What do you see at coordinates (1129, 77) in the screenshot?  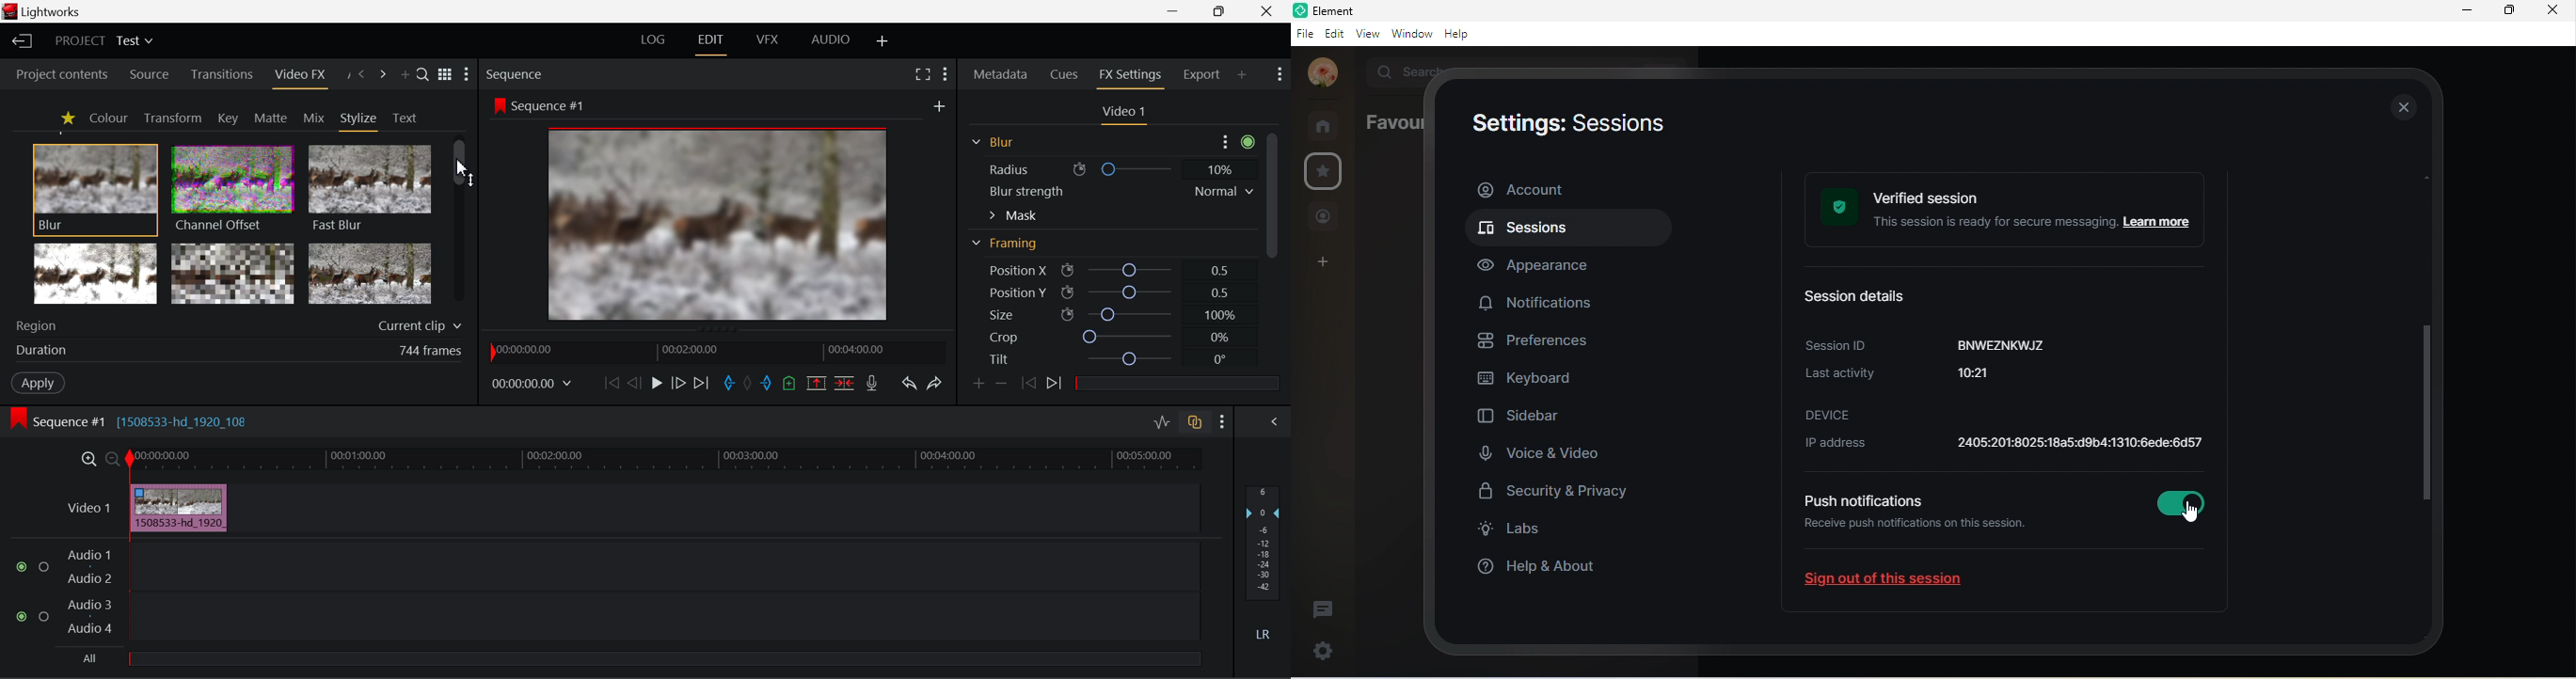 I see `FX Settings Panel Open` at bounding box center [1129, 77].